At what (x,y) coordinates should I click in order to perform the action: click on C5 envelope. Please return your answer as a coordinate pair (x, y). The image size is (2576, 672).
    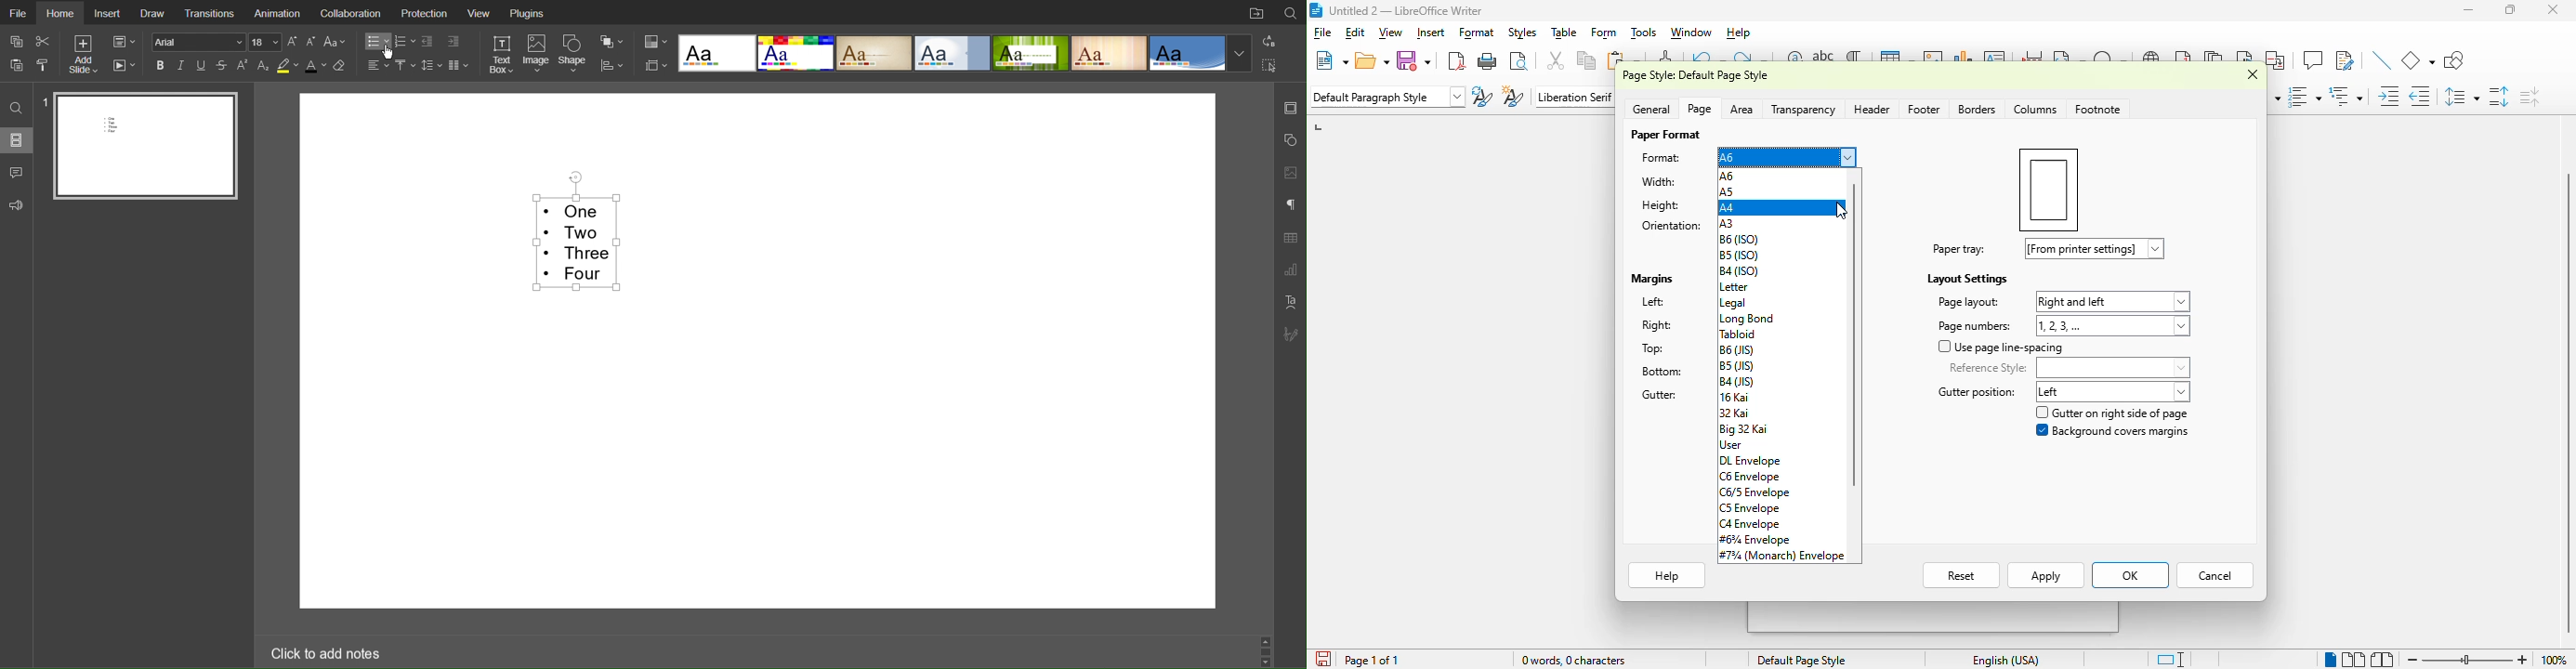
    Looking at the image, I should click on (1751, 509).